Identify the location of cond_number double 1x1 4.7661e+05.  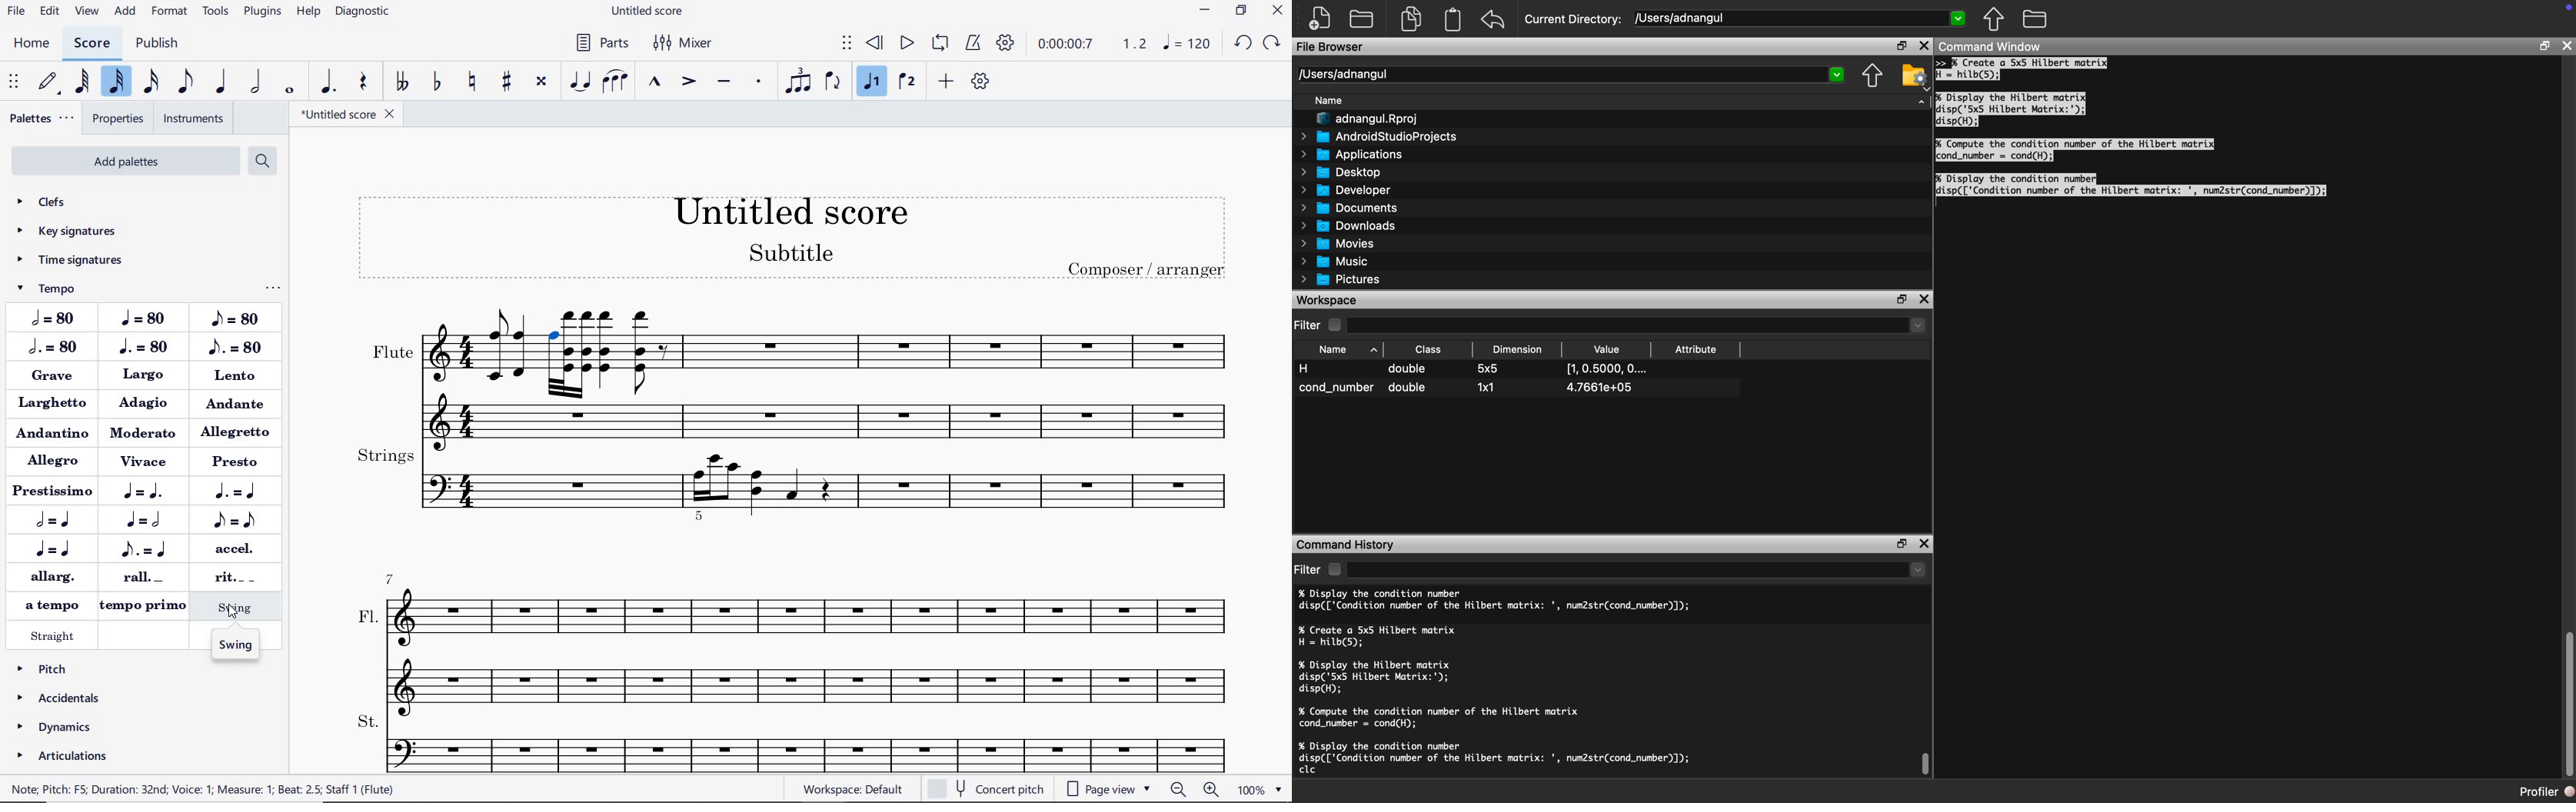
(1470, 388).